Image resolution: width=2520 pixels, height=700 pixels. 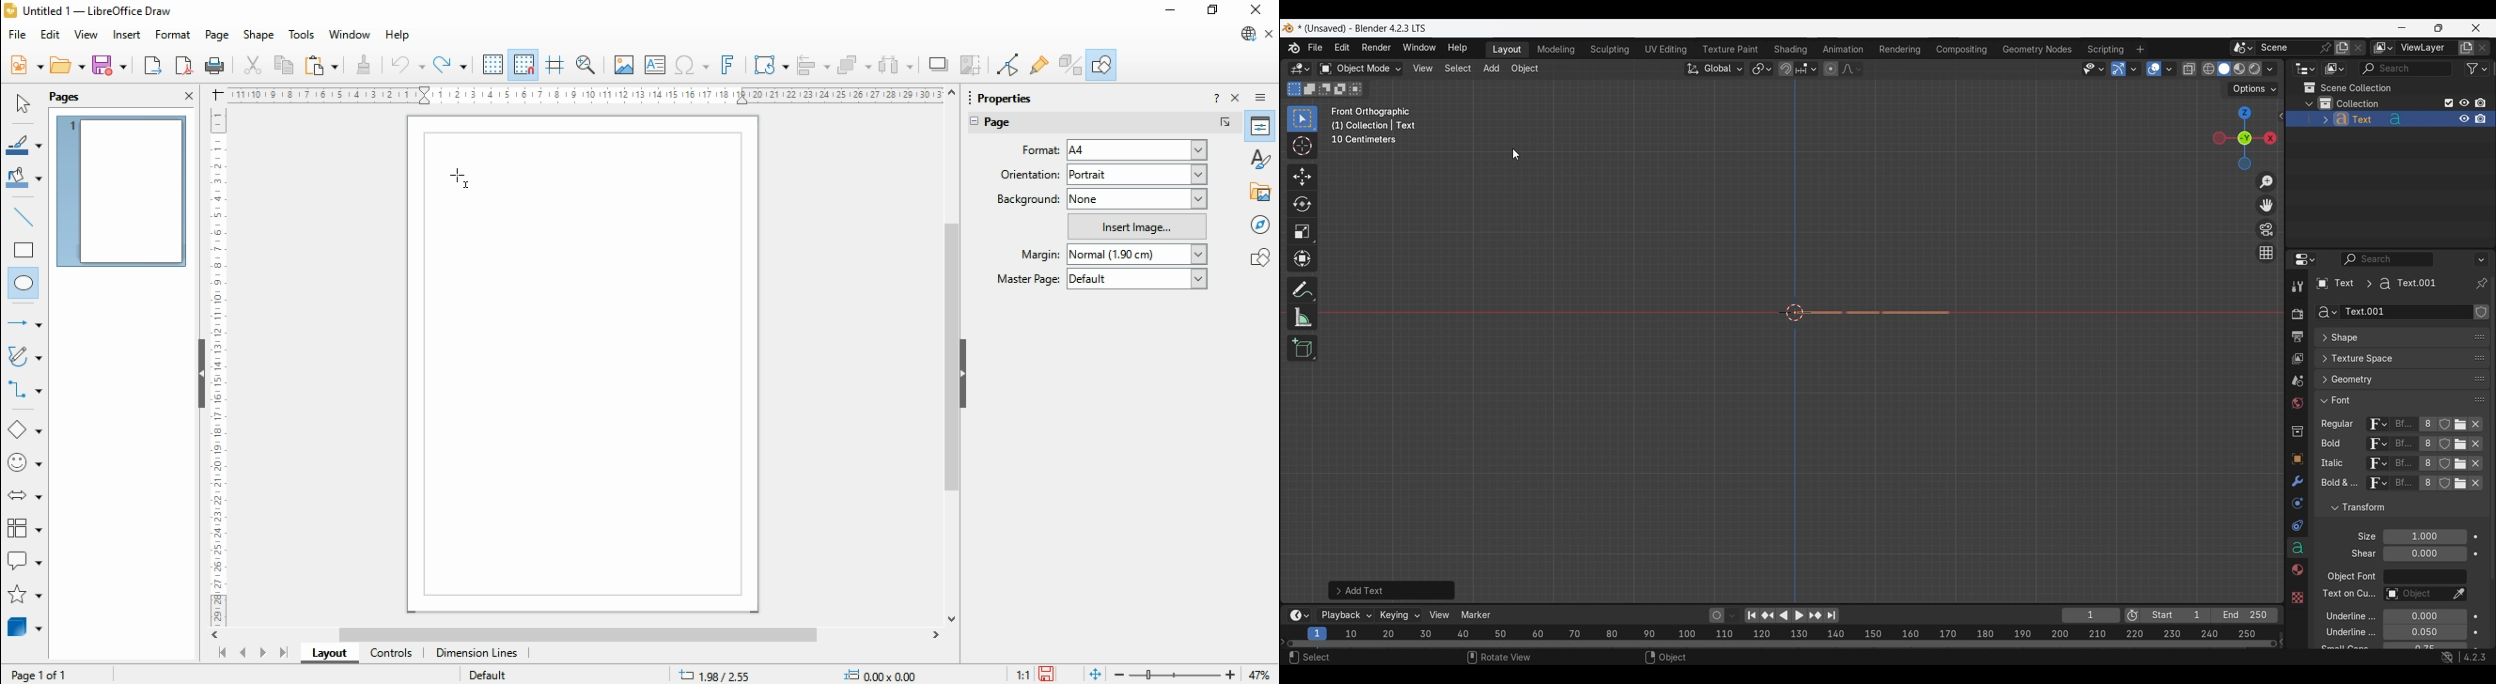 What do you see at coordinates (25, 390) in the screenshot?
I see `connectors` at bounding box center [25, 390].